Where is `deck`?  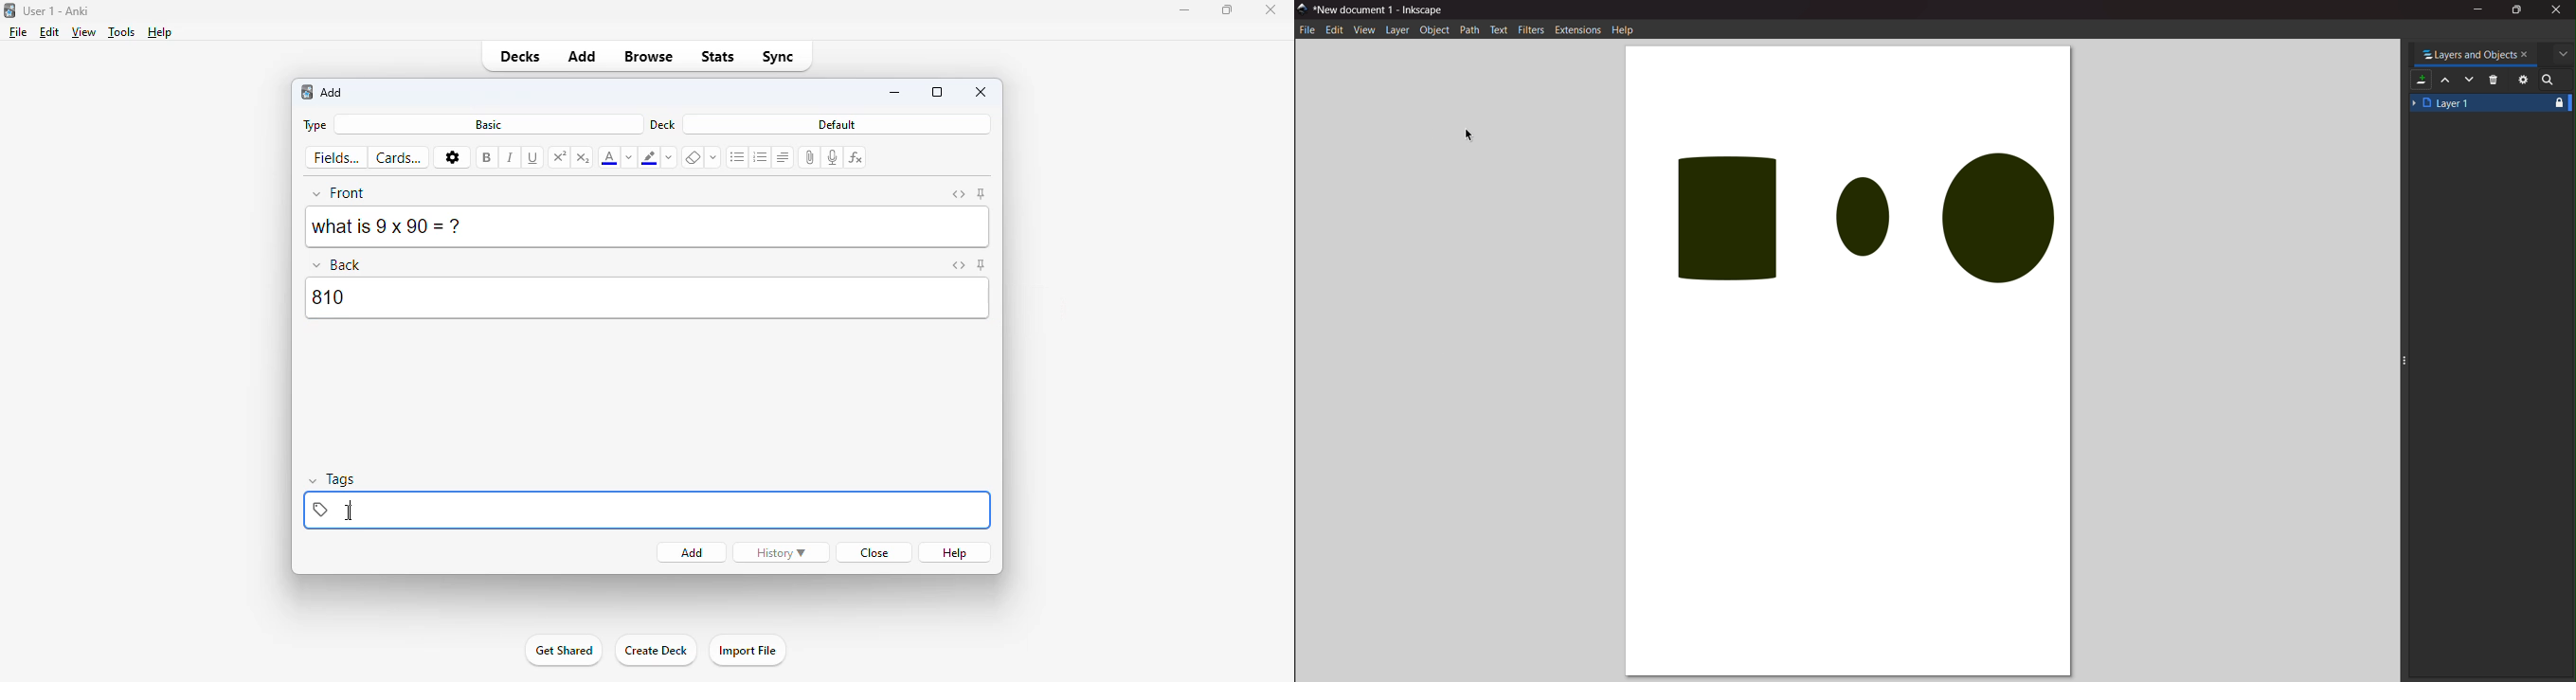 deck is located at coordinates (663, 124).